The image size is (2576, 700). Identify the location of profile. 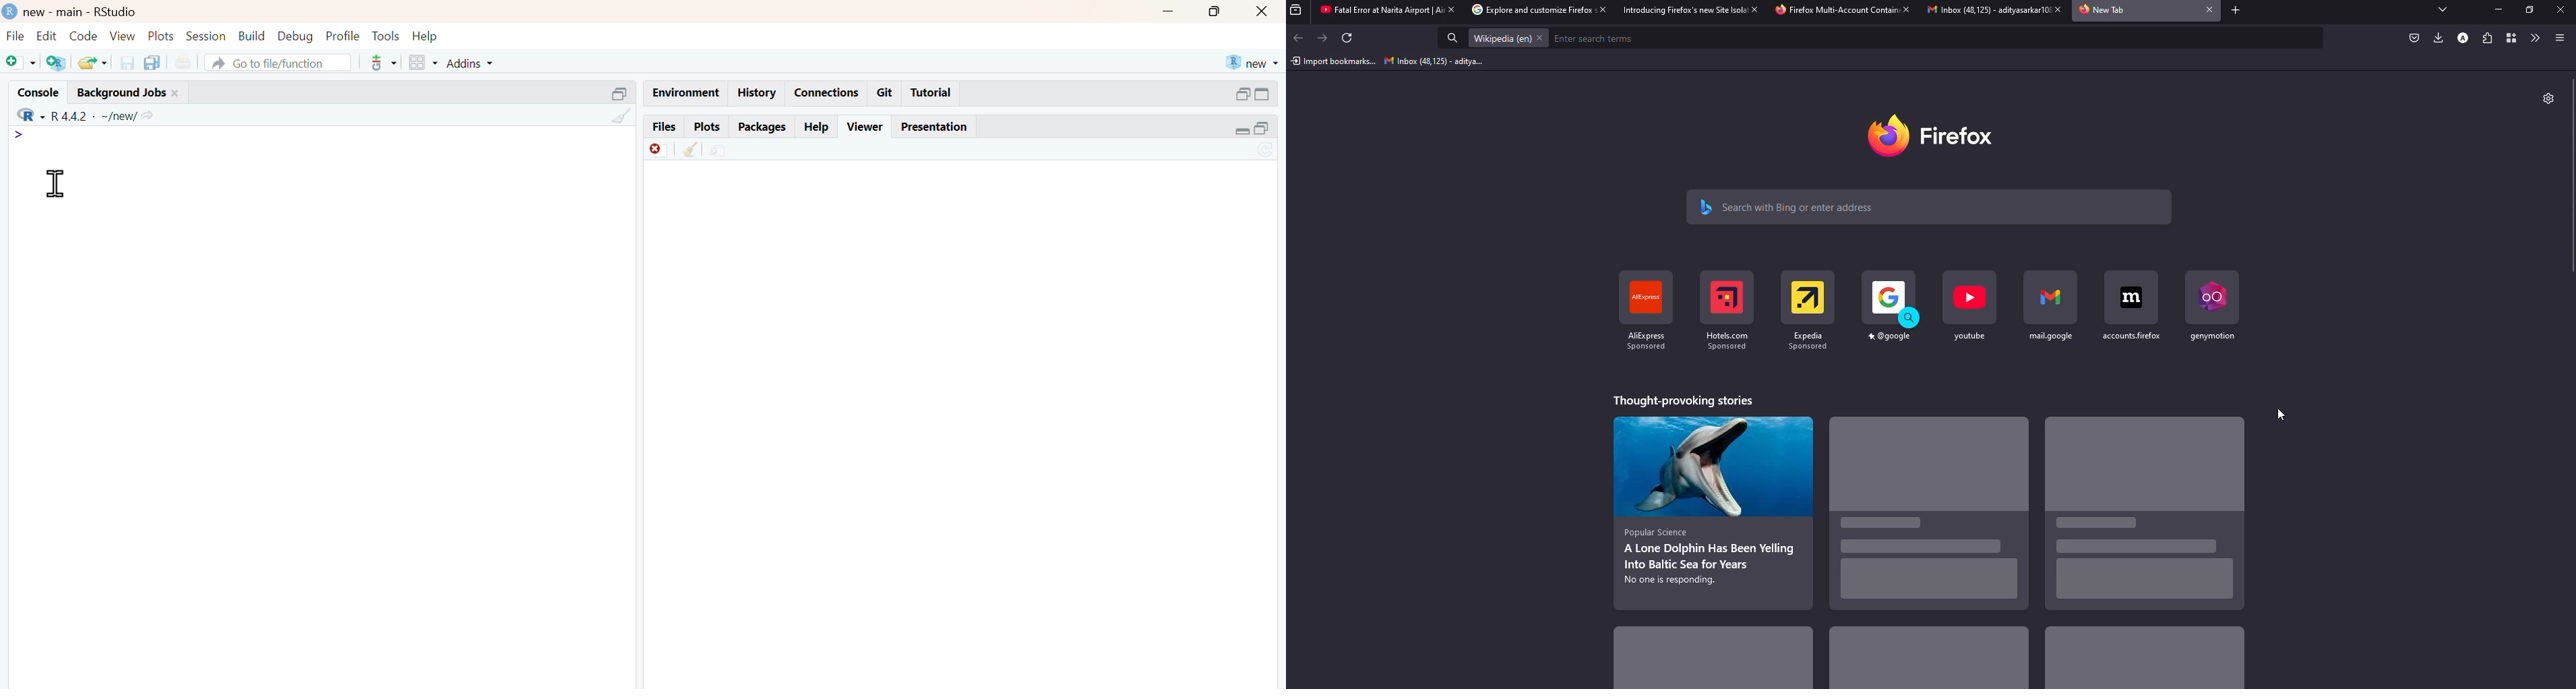
(344, 36).